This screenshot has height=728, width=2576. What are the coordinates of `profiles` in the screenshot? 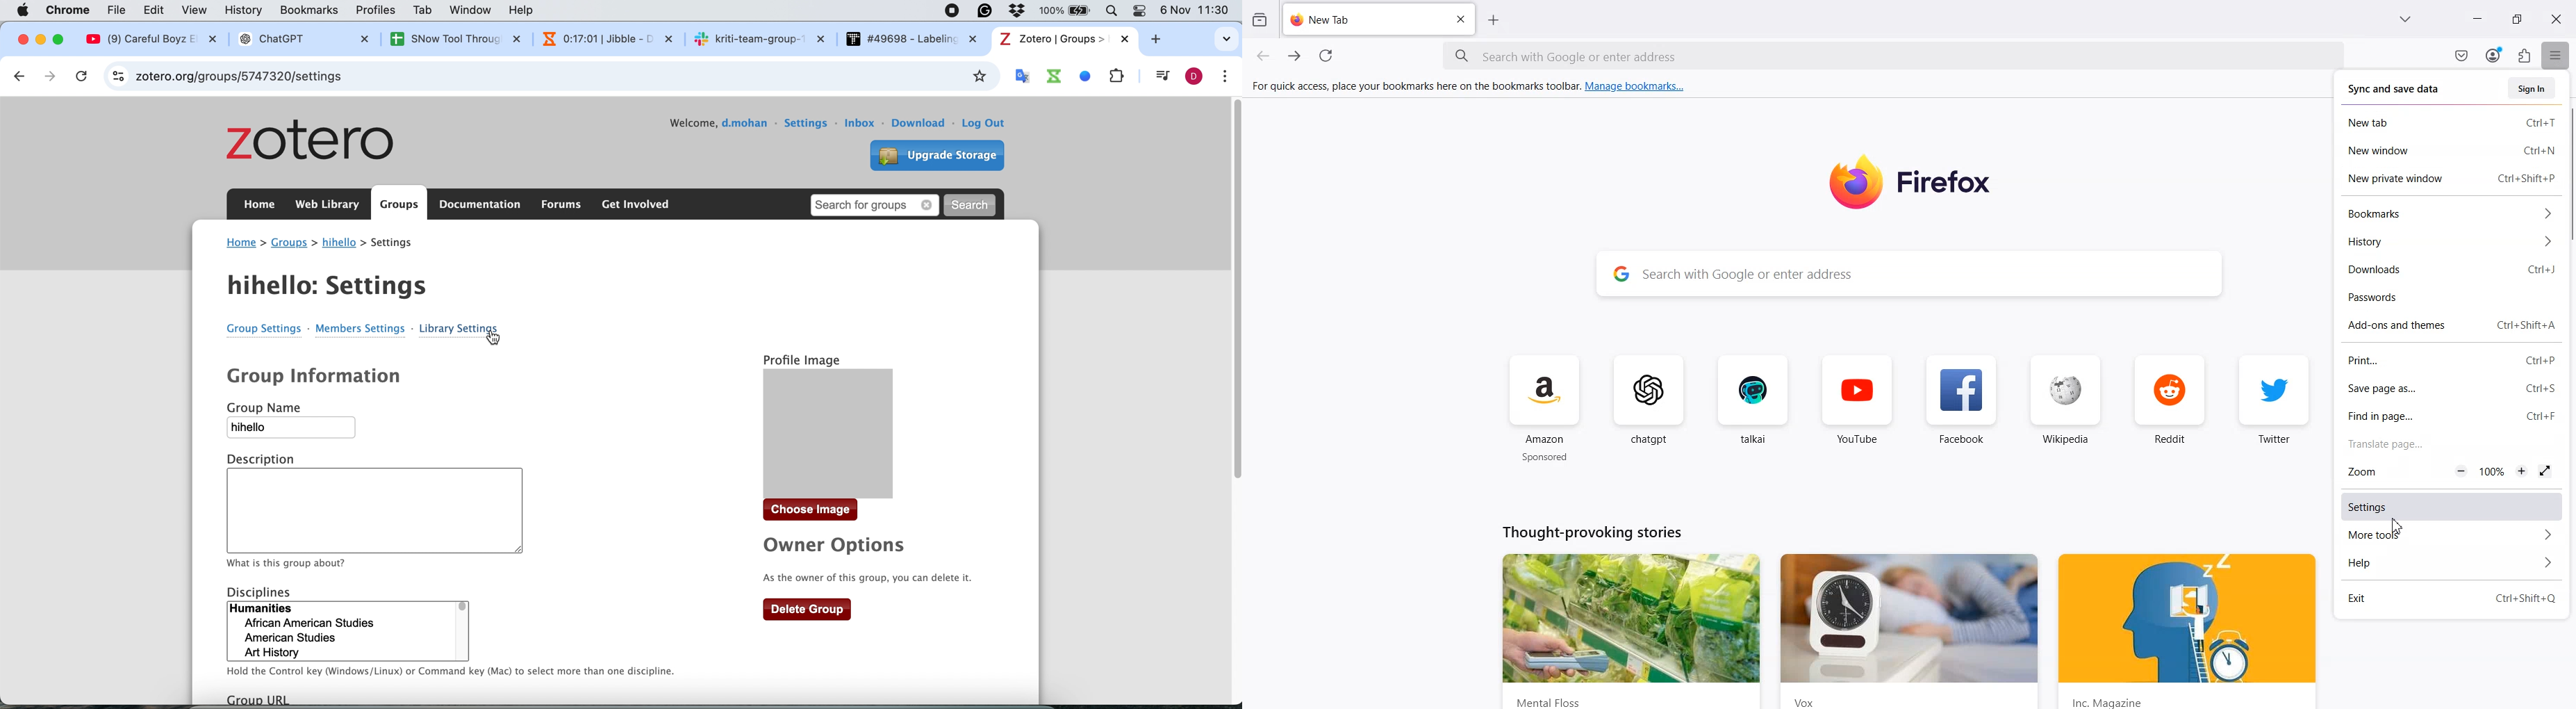 It's located at (378, 10).